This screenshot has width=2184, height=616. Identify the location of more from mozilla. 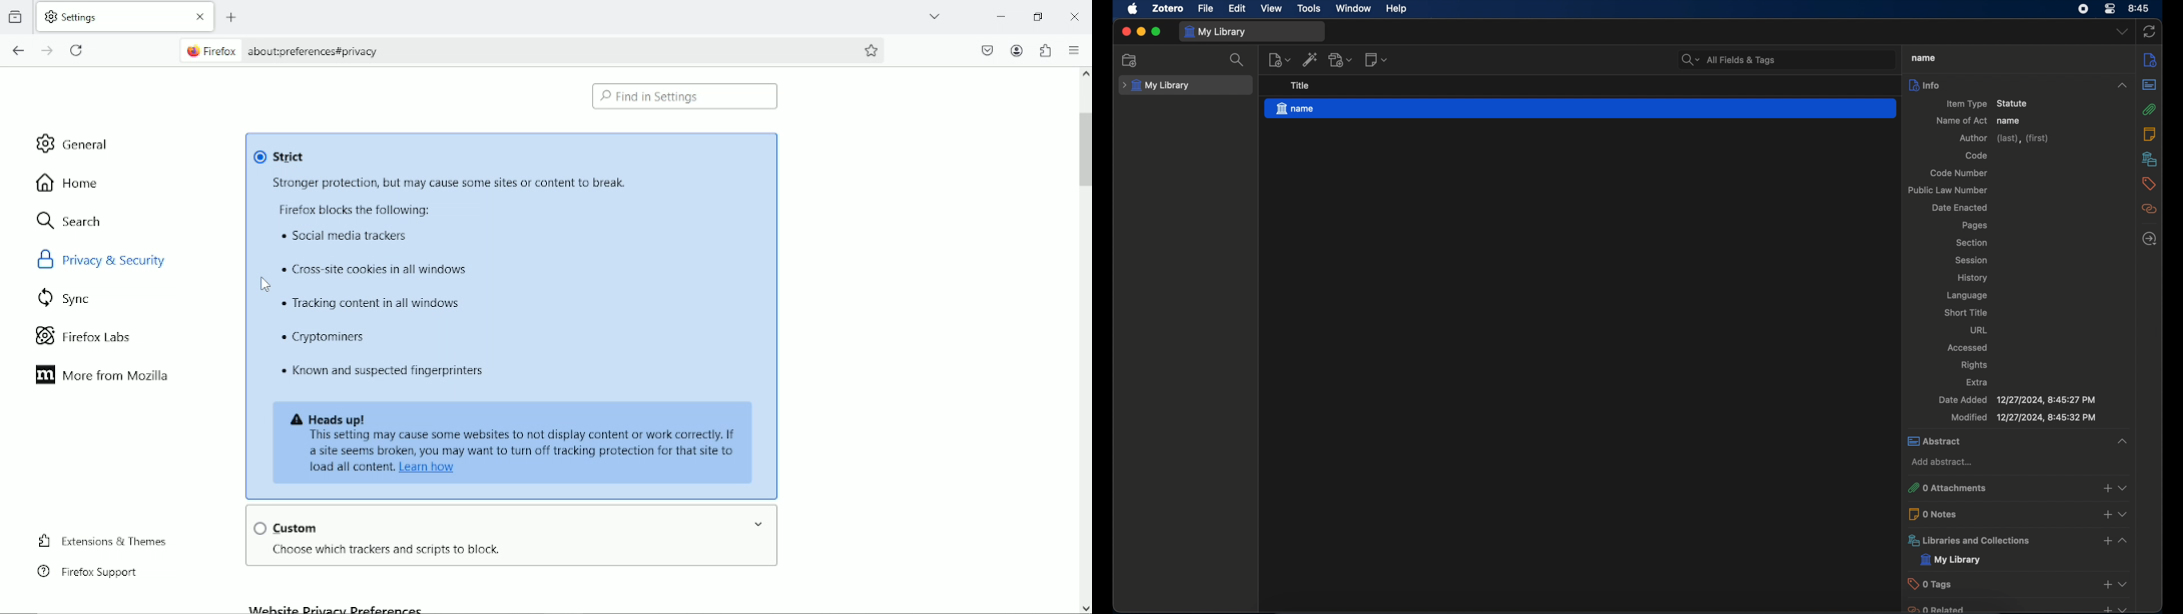
(103, 375).